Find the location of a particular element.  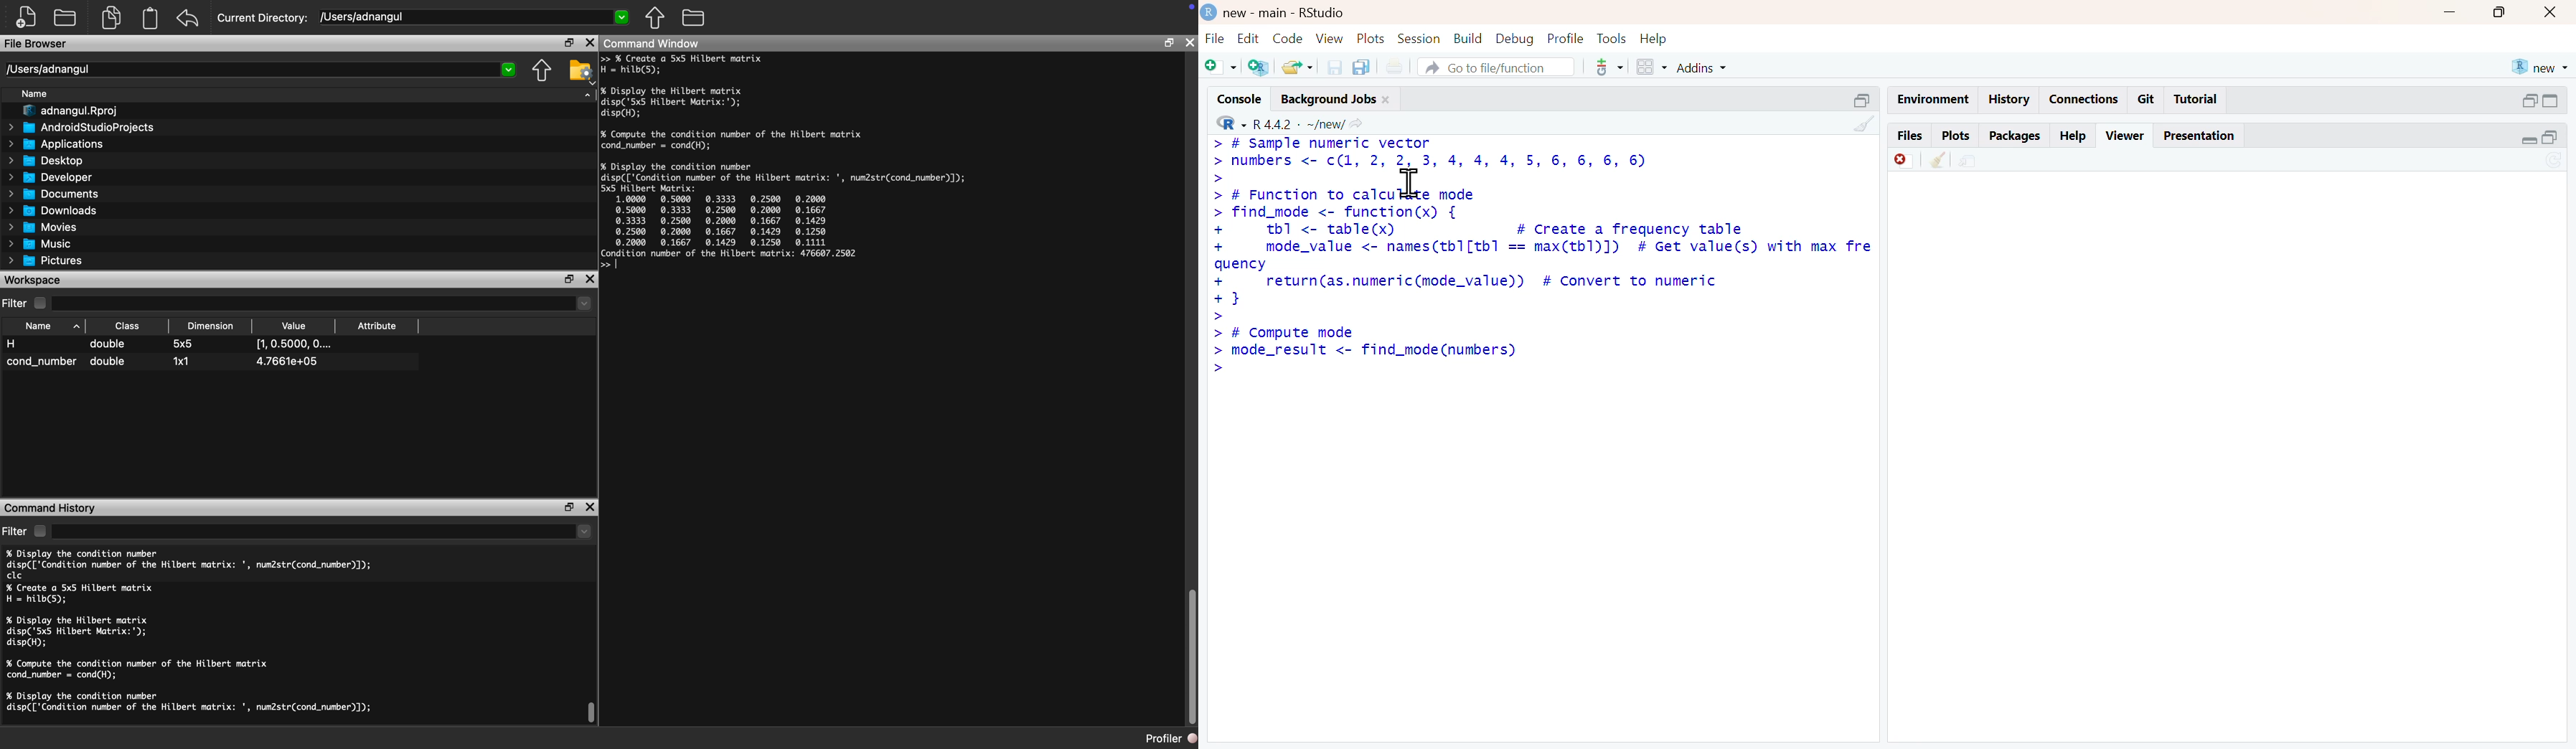

packages is located at coordinates (2016, 138).